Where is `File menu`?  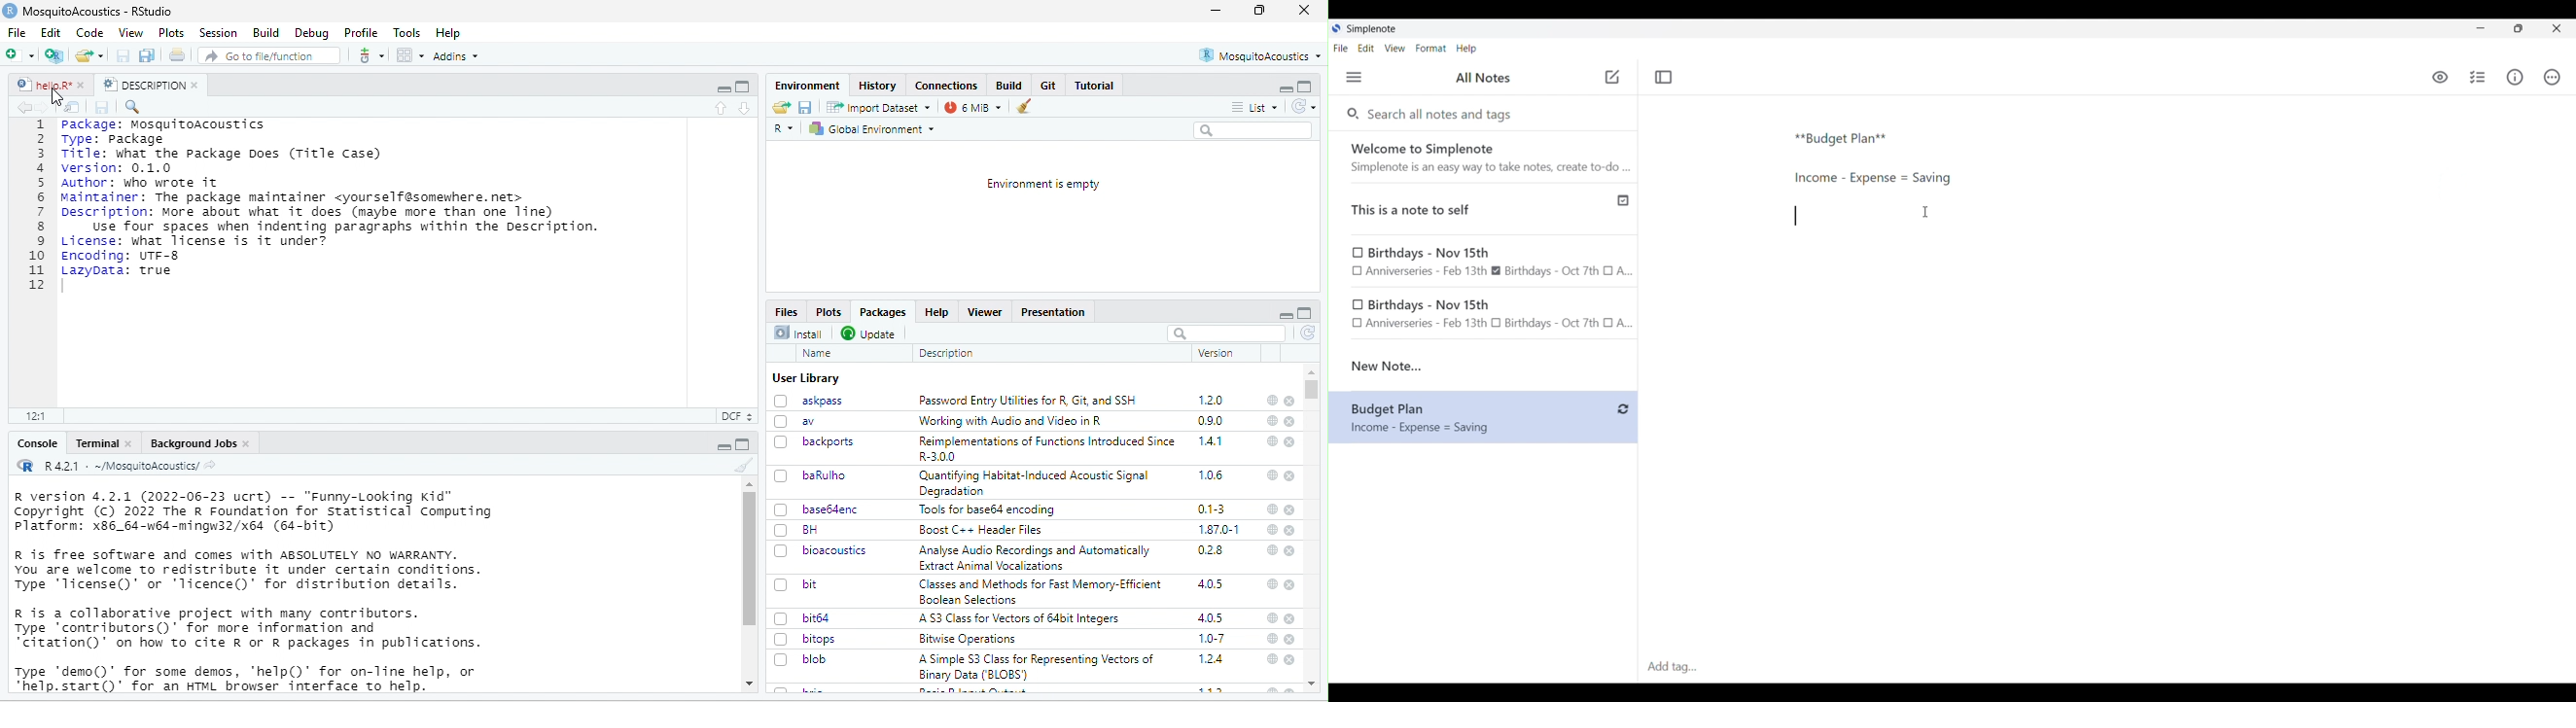 File menu is located at coordinates (1341, 47).